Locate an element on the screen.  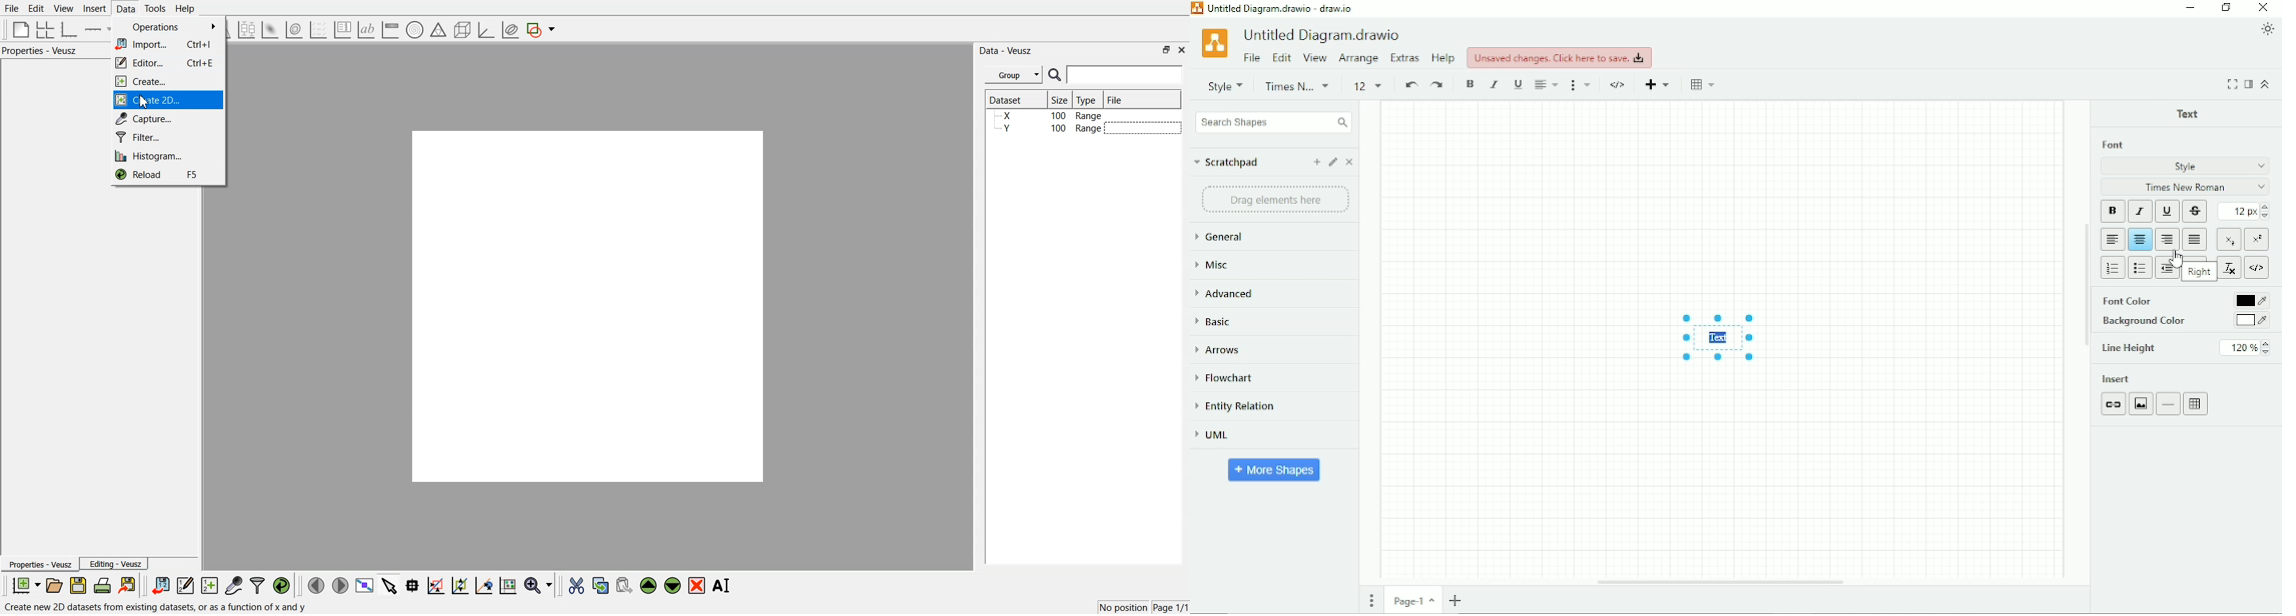
Base Graph is located at coordinates (69, 30).